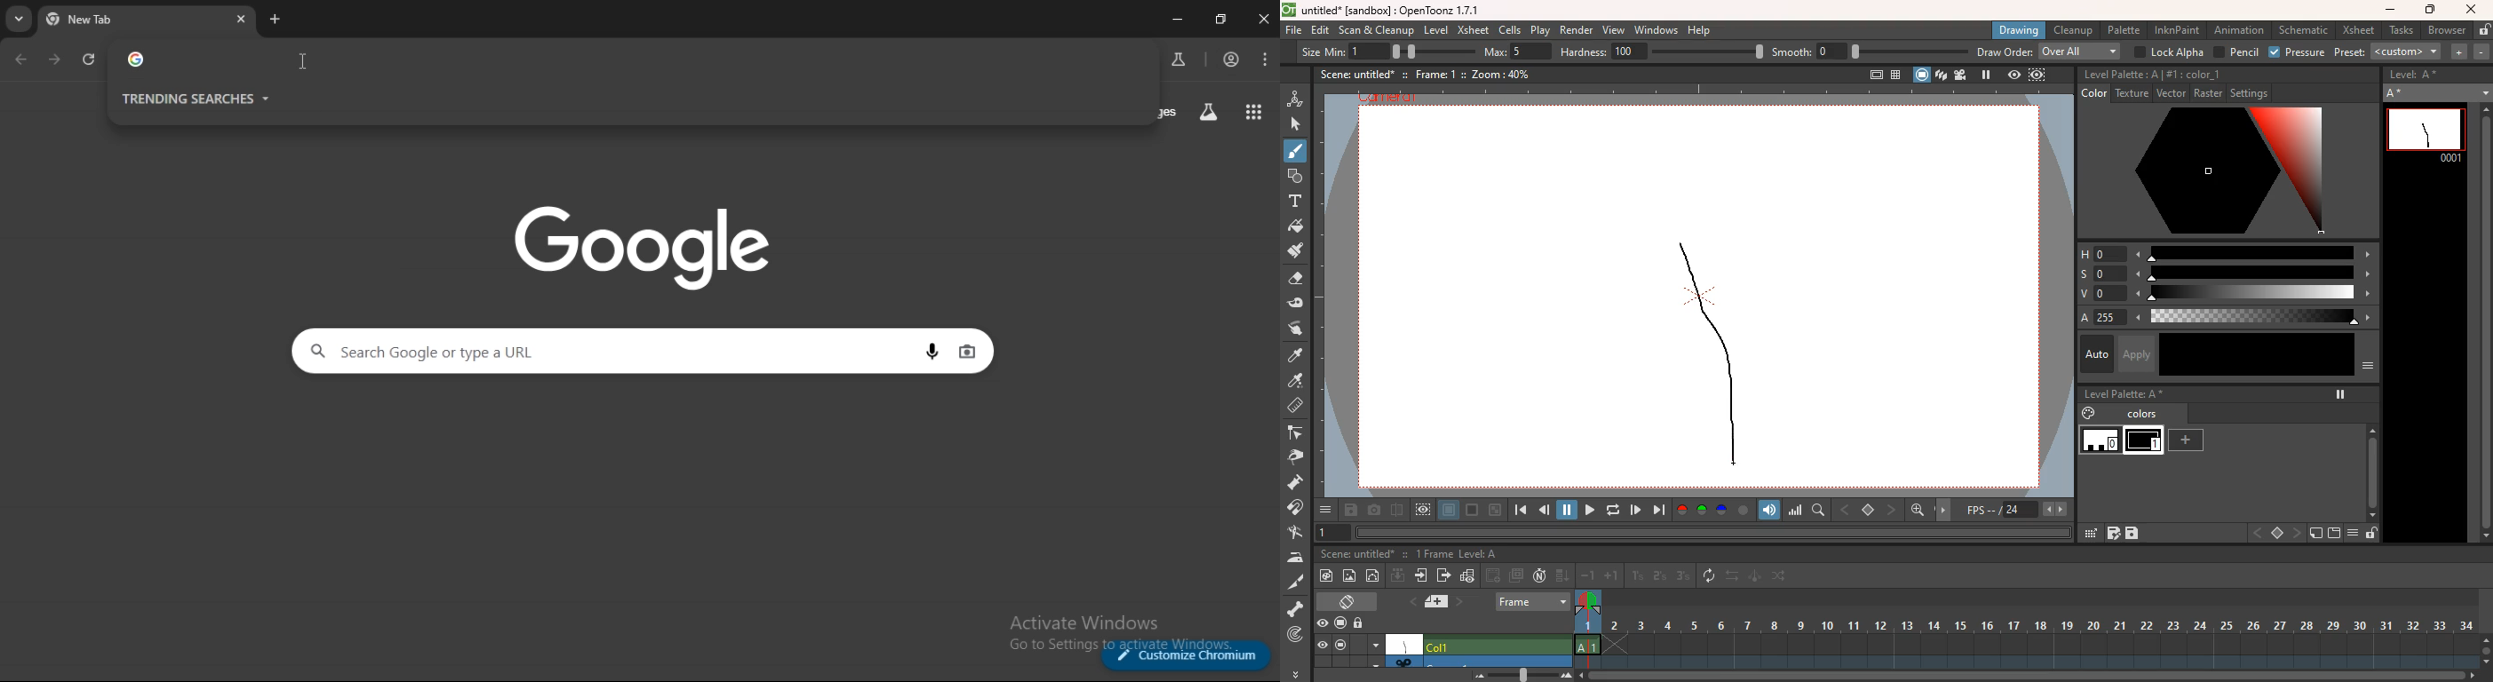 Image resolution: width=2520 pixels, height=700 pixels. What do you see at coordinates (1297, 254) in the screenshot?
I see `paint` at bounding box center [1297, 254].